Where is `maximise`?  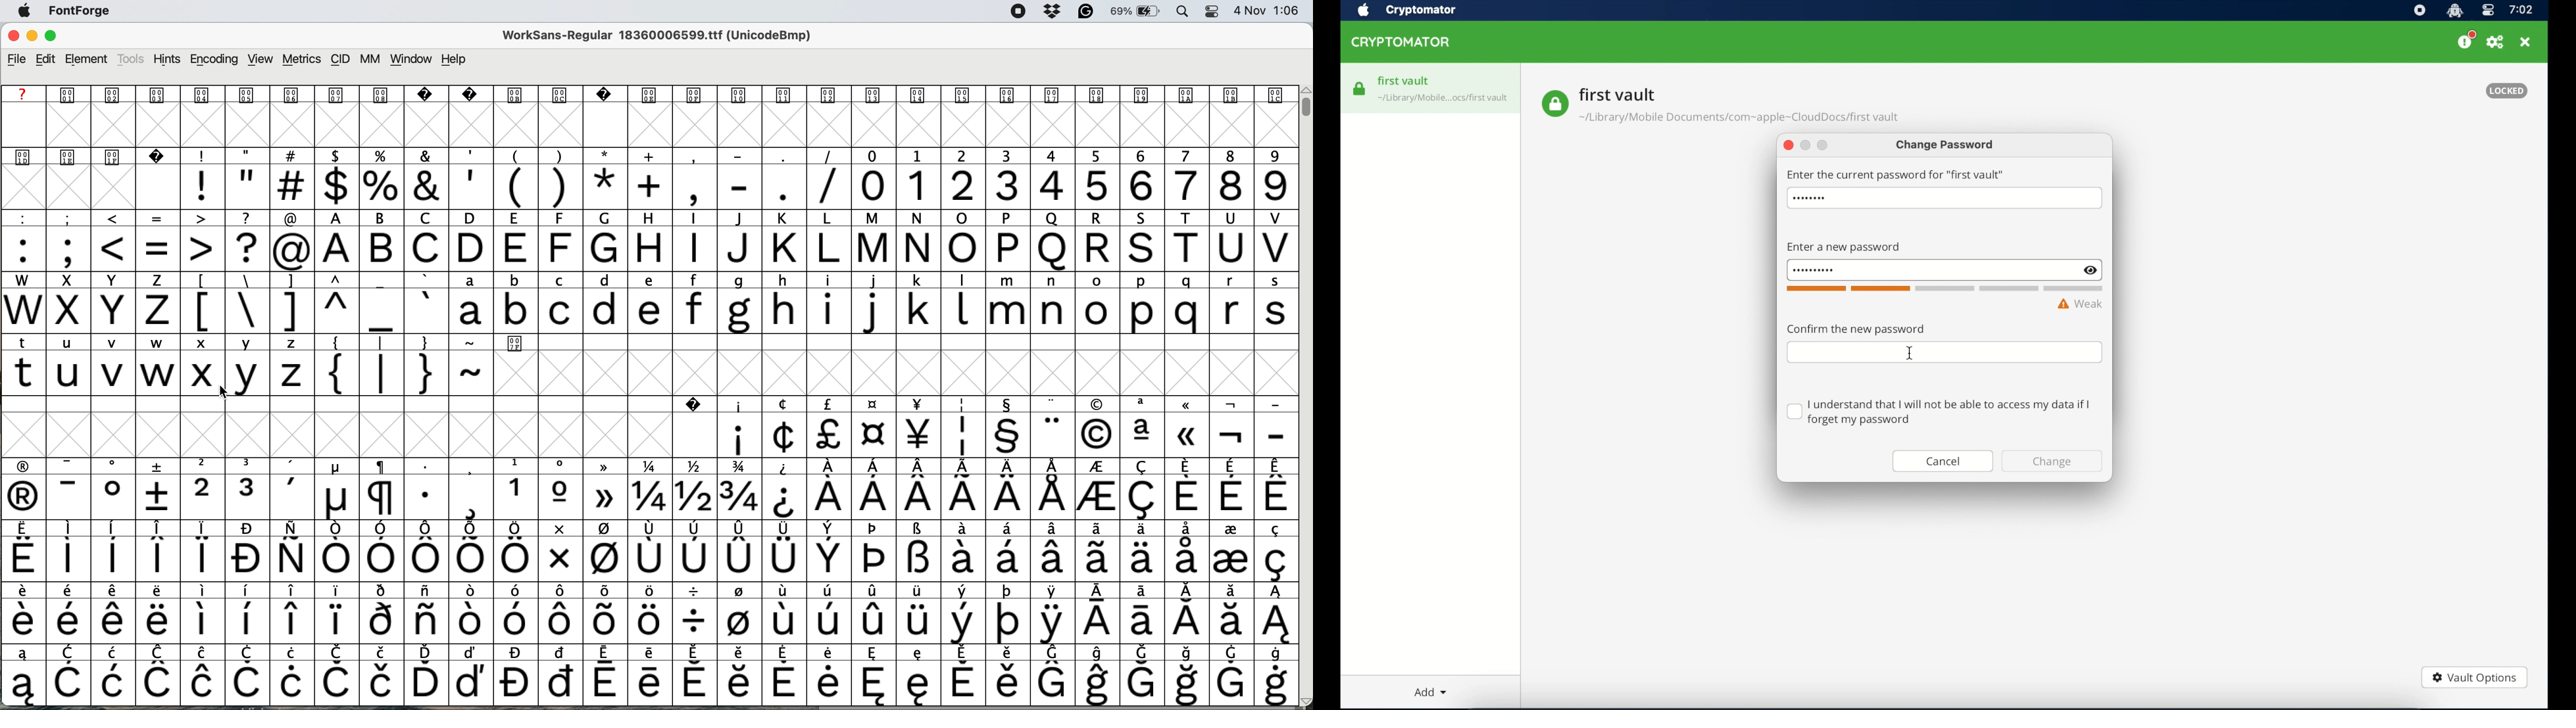
maximise is located at coordinates (57, 37).